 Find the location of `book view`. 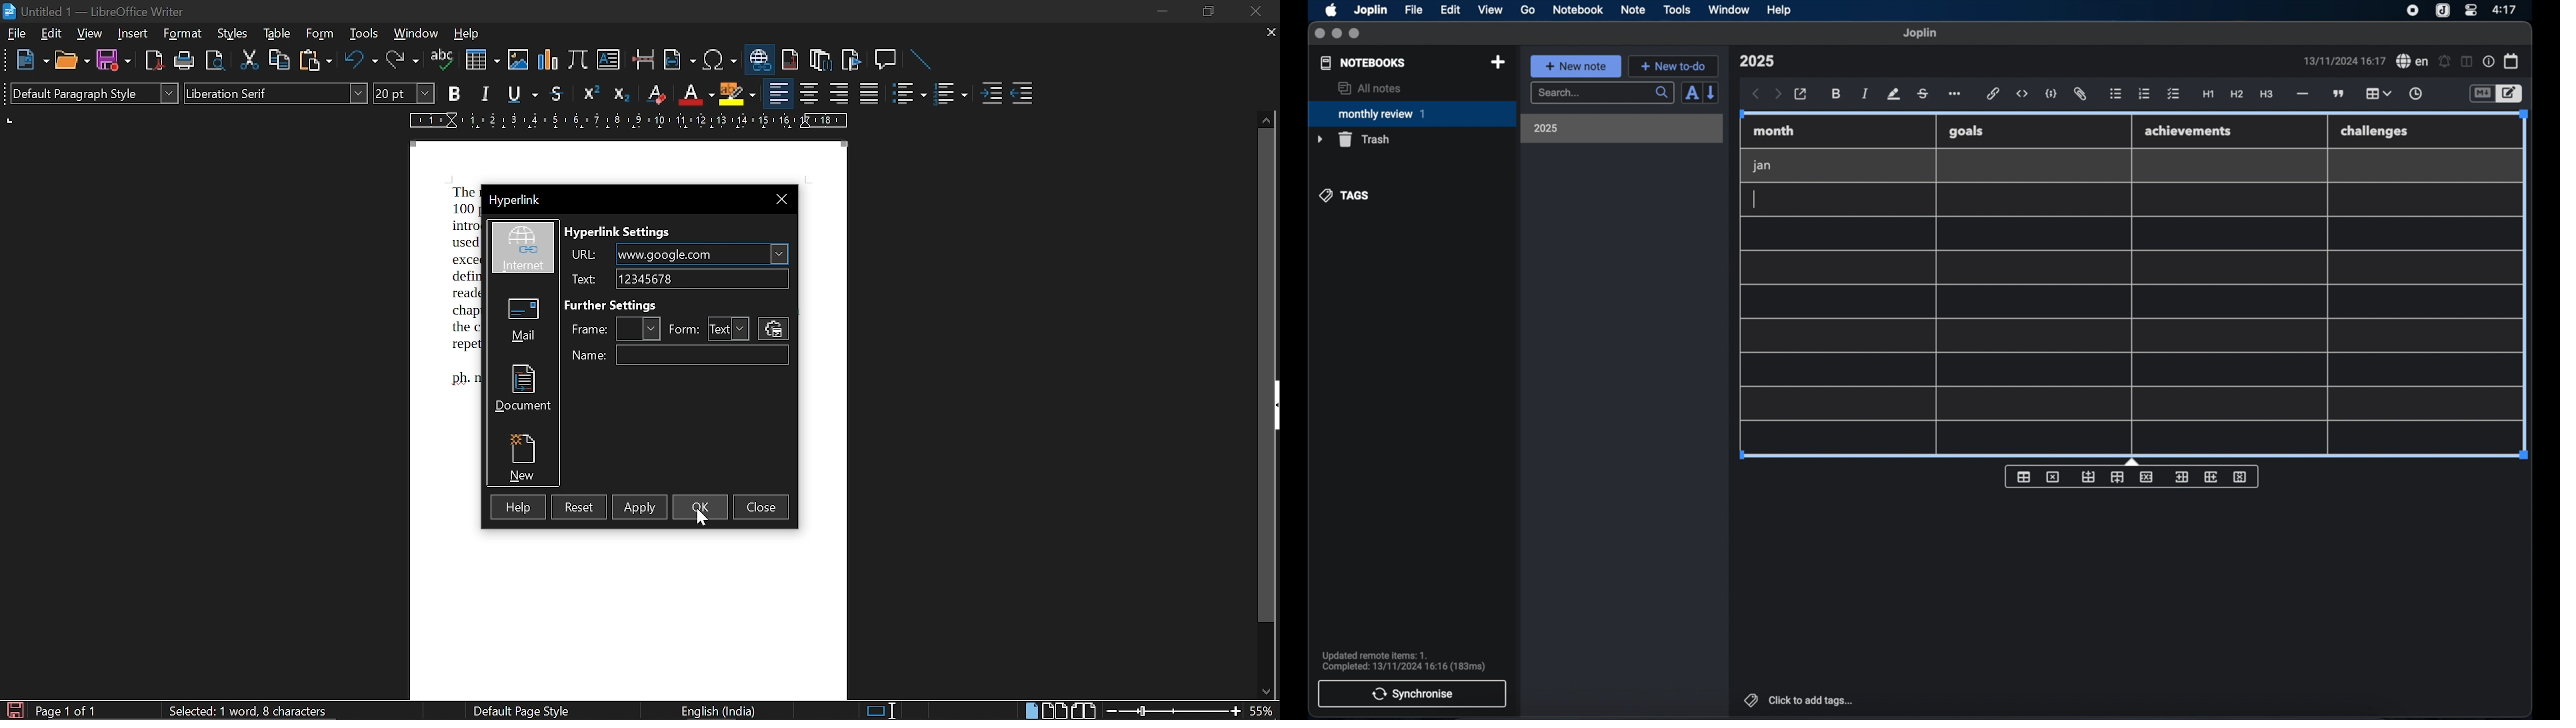

book view is located at coordinates (1086, 710).